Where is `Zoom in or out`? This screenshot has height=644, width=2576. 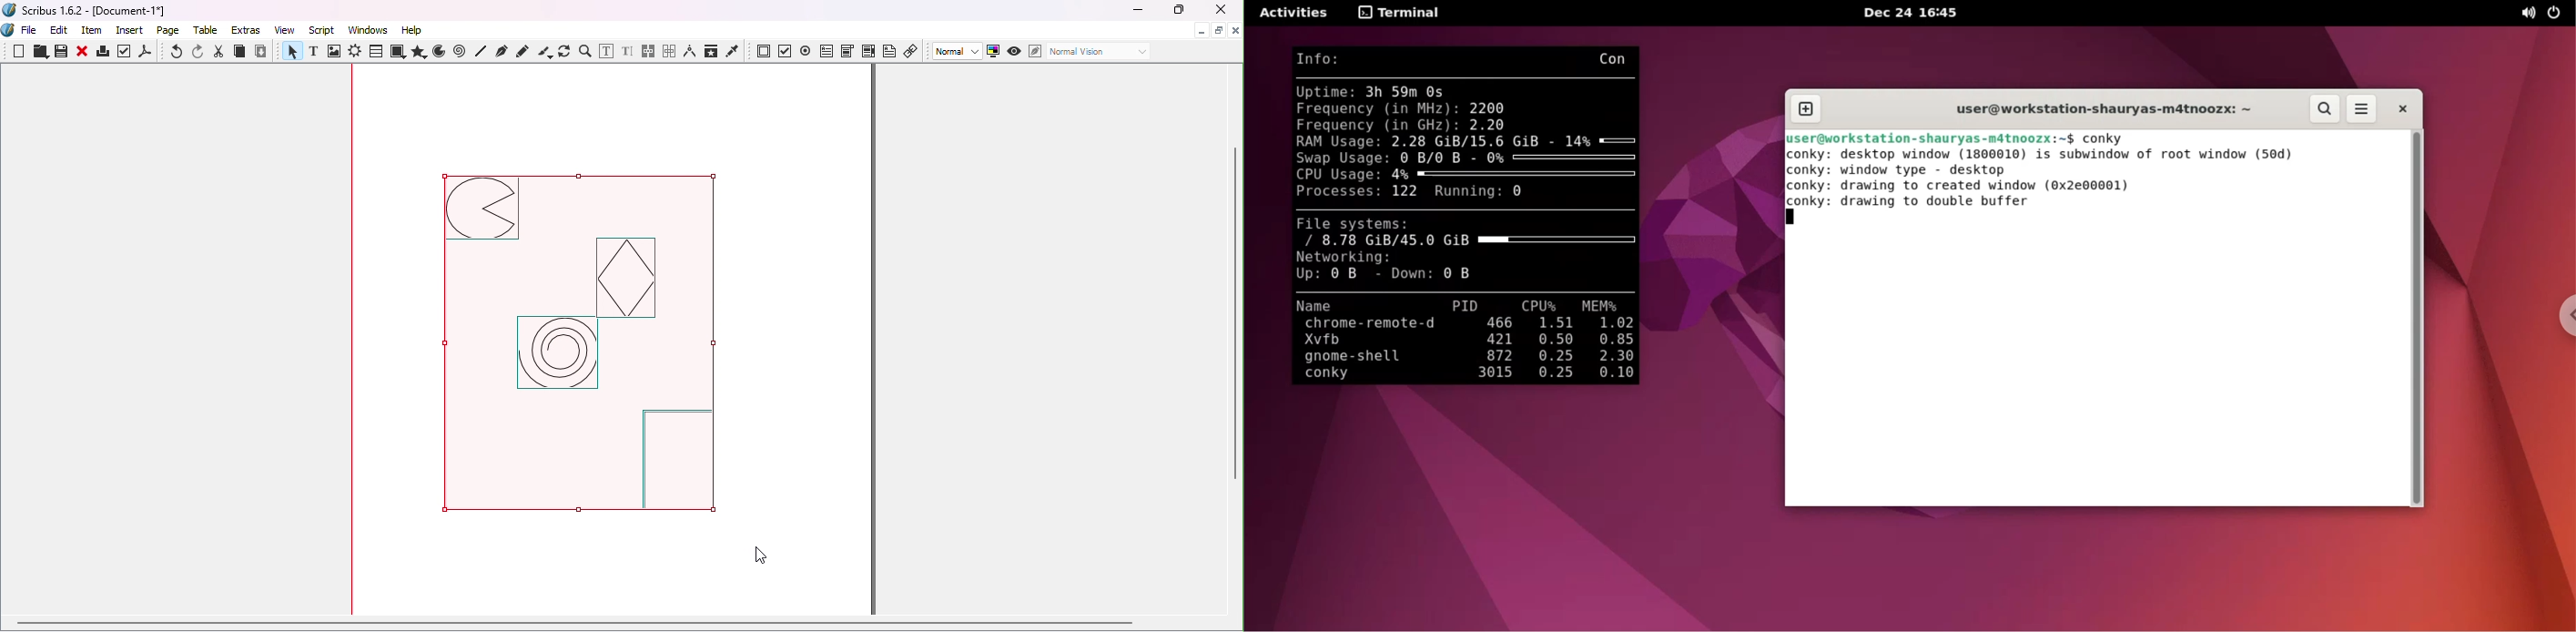 Zoom in or out is located at coordinates (584, 51).